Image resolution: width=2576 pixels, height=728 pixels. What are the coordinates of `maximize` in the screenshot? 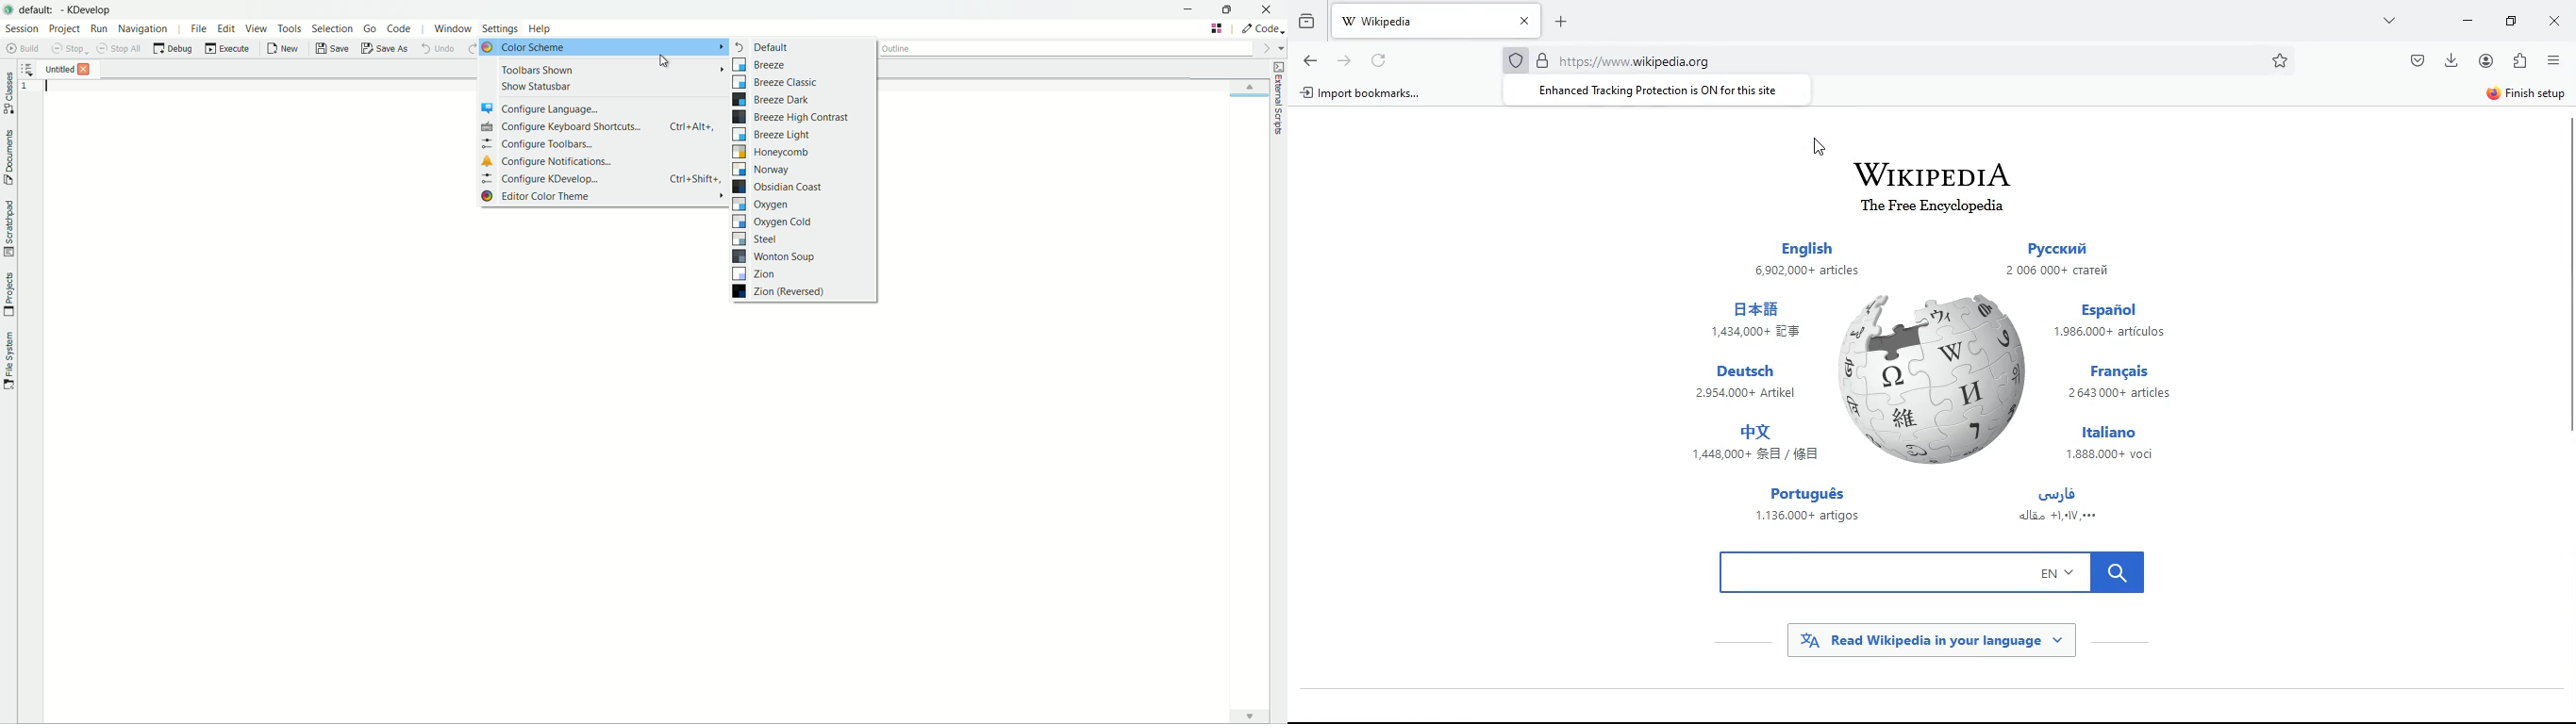 It's located at (2510, 21).